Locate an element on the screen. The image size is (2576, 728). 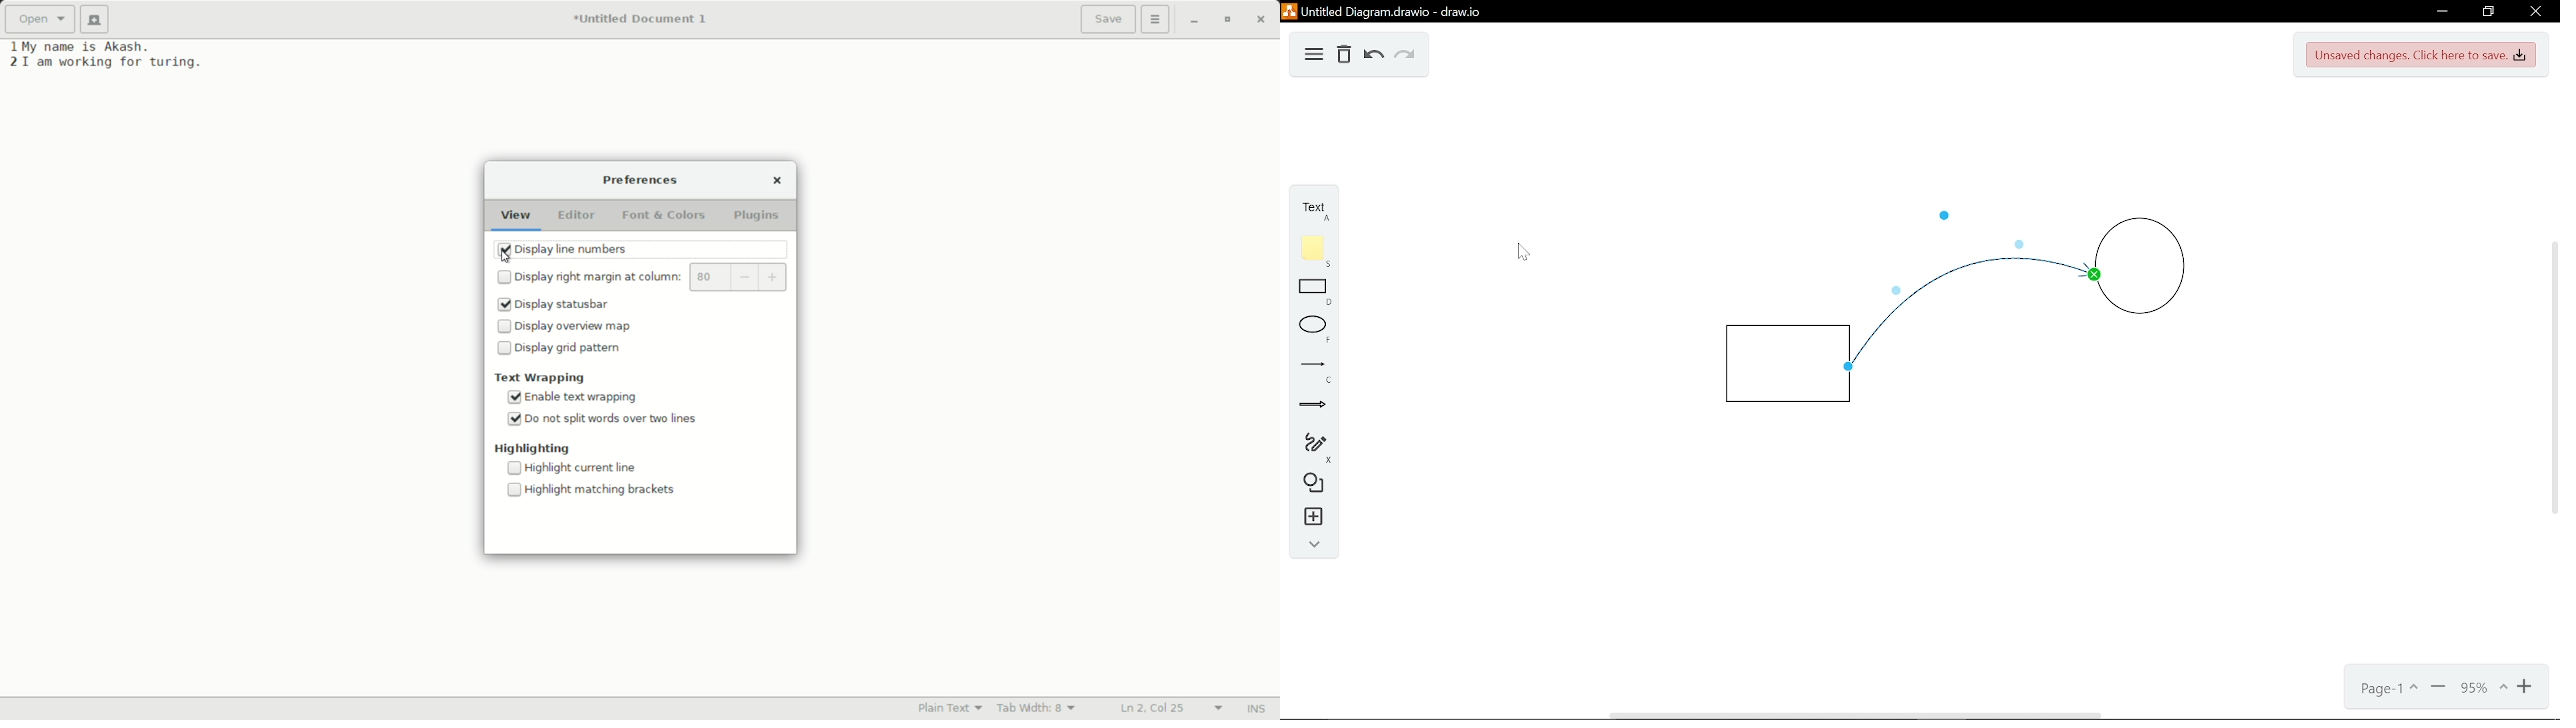
Line connector curved is located at coordinates (1963, 319).